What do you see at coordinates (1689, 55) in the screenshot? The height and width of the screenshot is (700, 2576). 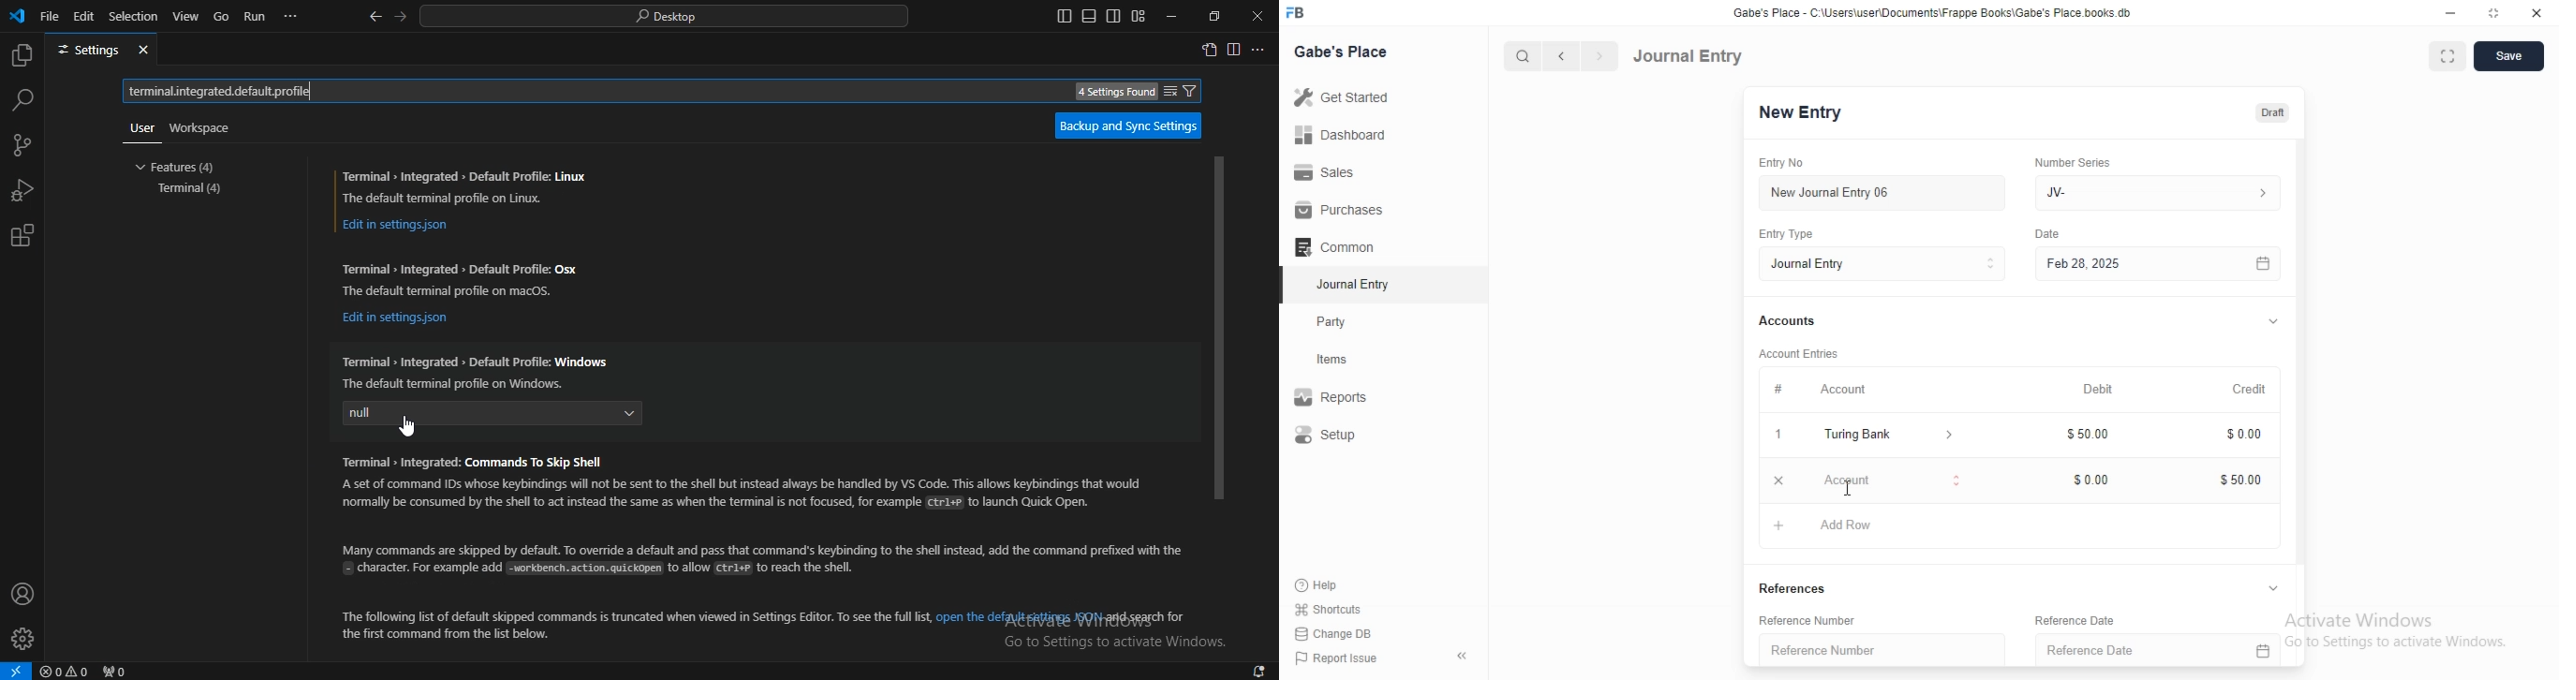 I see `Journal Entry` at bounding box center [1689, 55].